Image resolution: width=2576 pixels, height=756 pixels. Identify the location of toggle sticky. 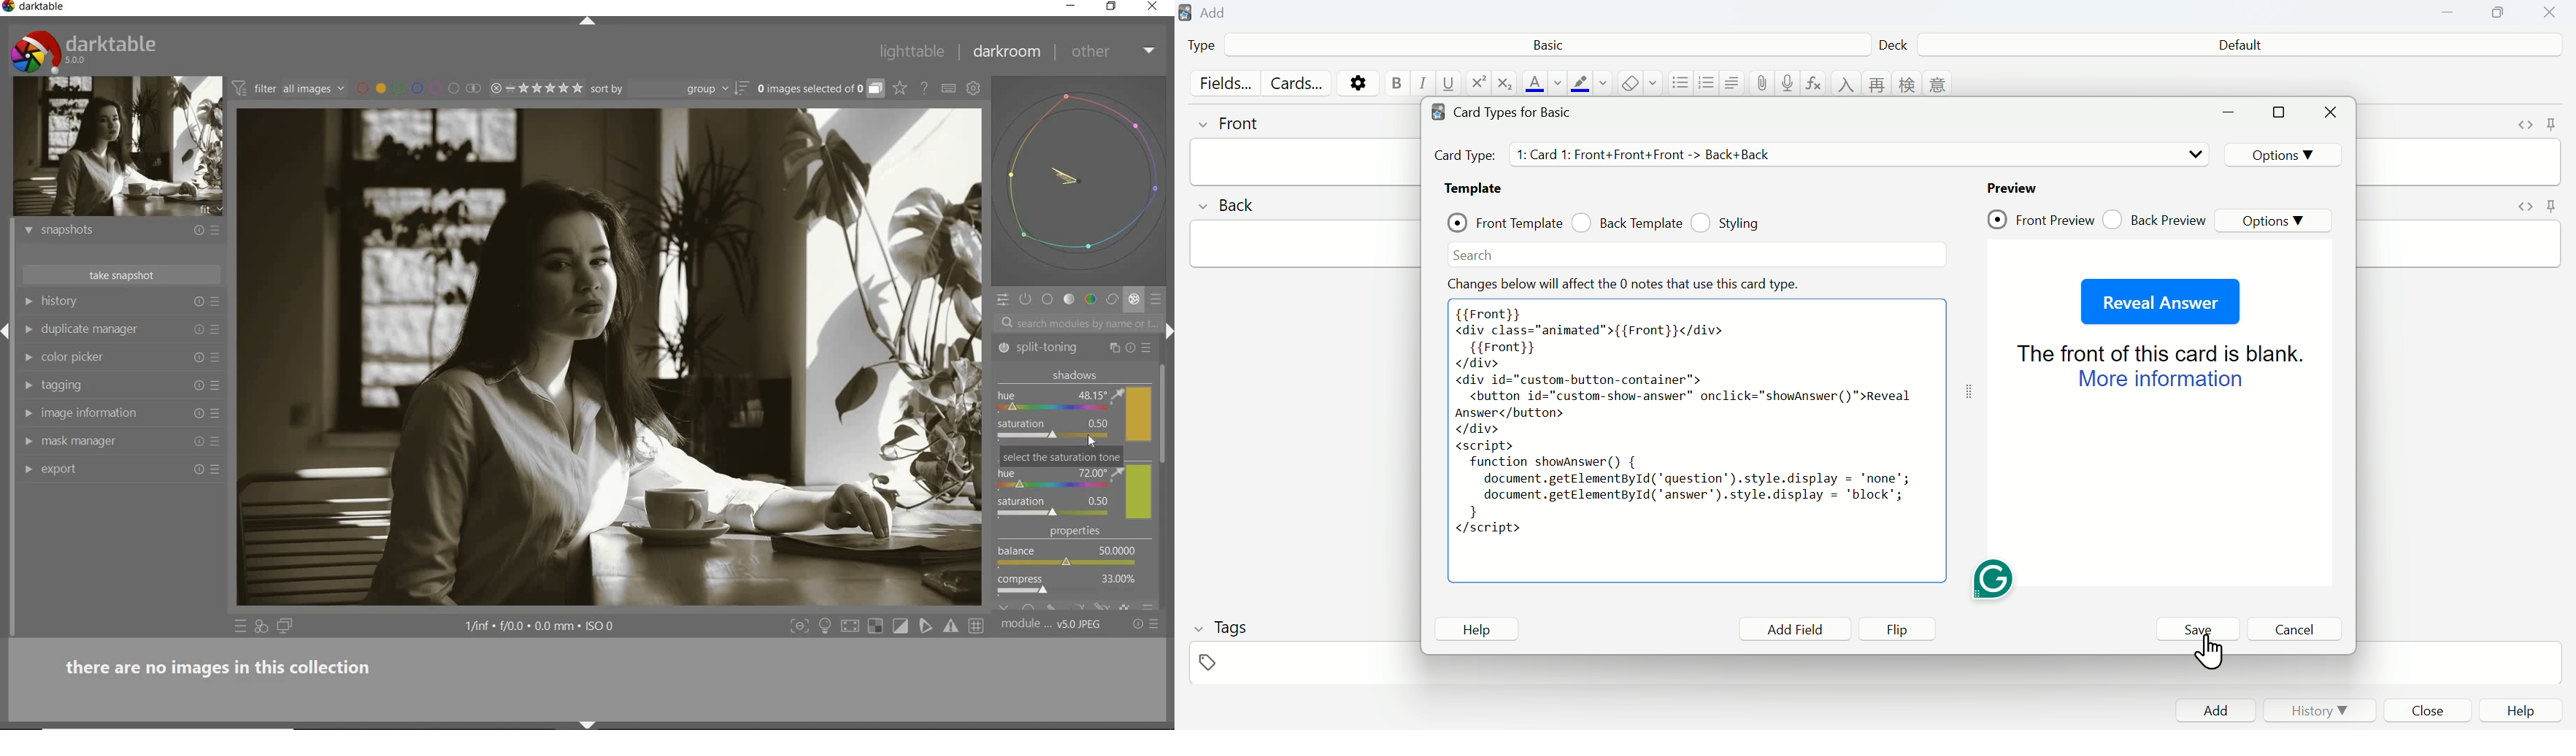
(2551, 206).